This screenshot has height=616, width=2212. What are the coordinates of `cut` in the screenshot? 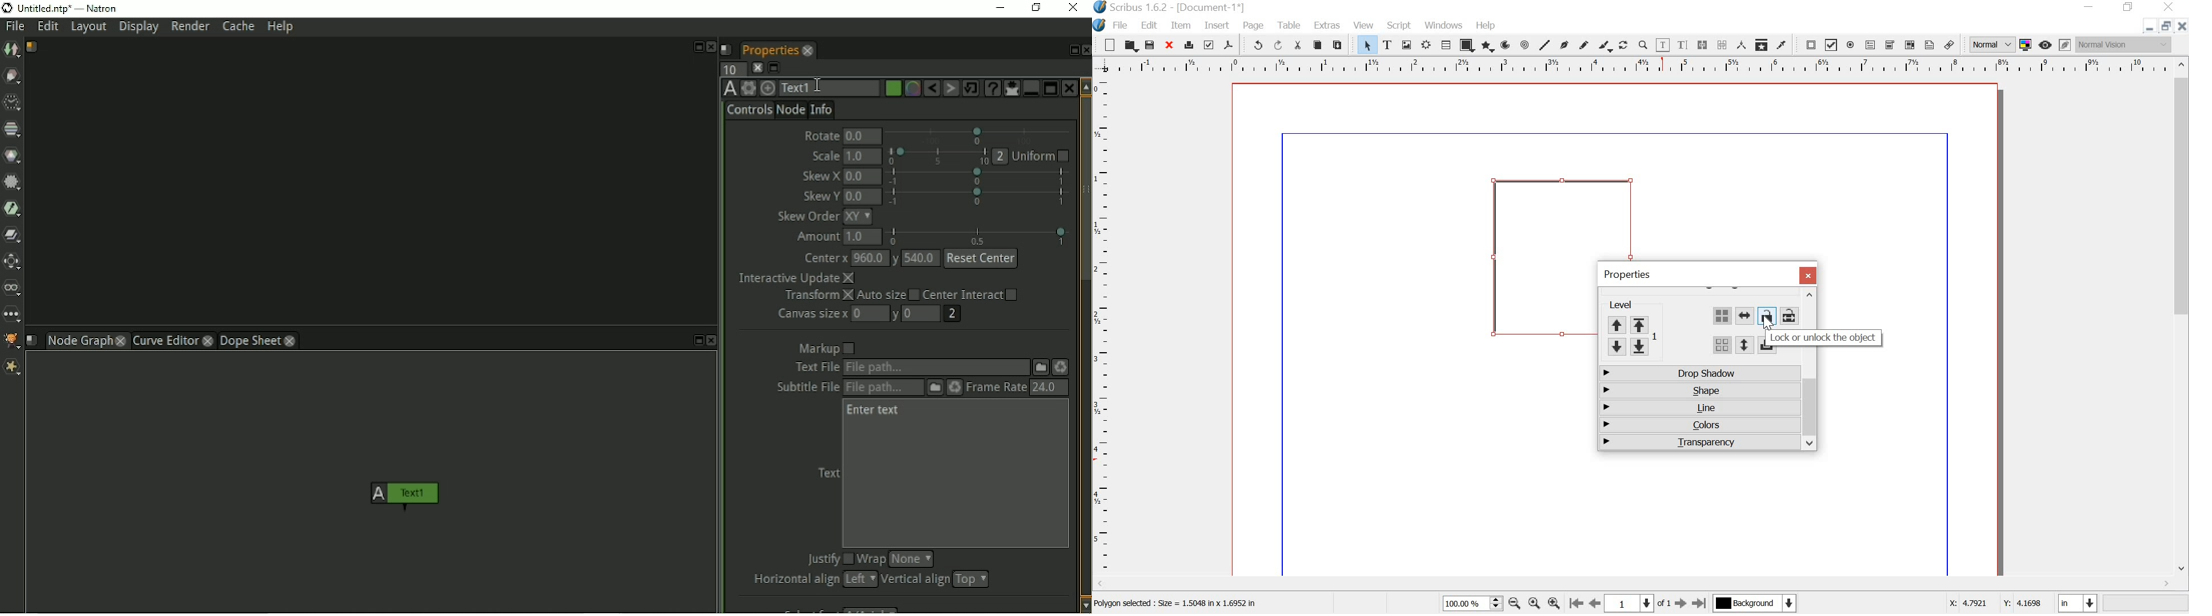 It's located at (1297, 45).